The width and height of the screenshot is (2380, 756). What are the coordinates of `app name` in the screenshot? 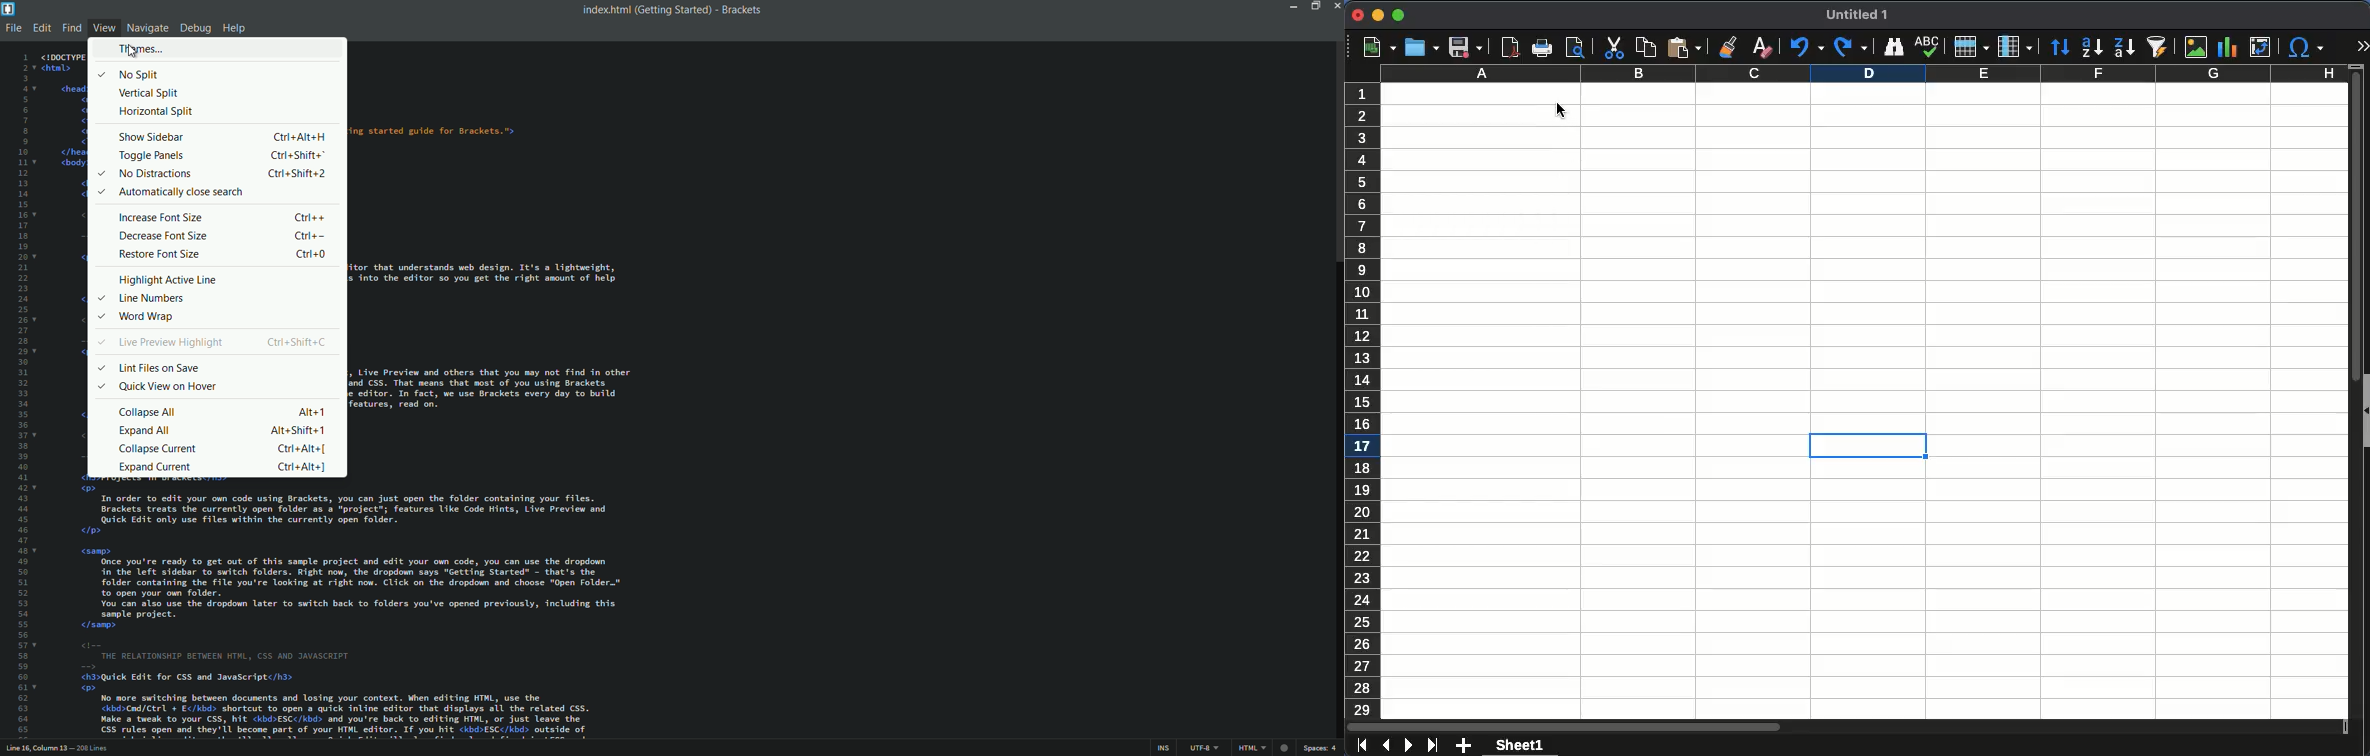 It's located at (742, 10).